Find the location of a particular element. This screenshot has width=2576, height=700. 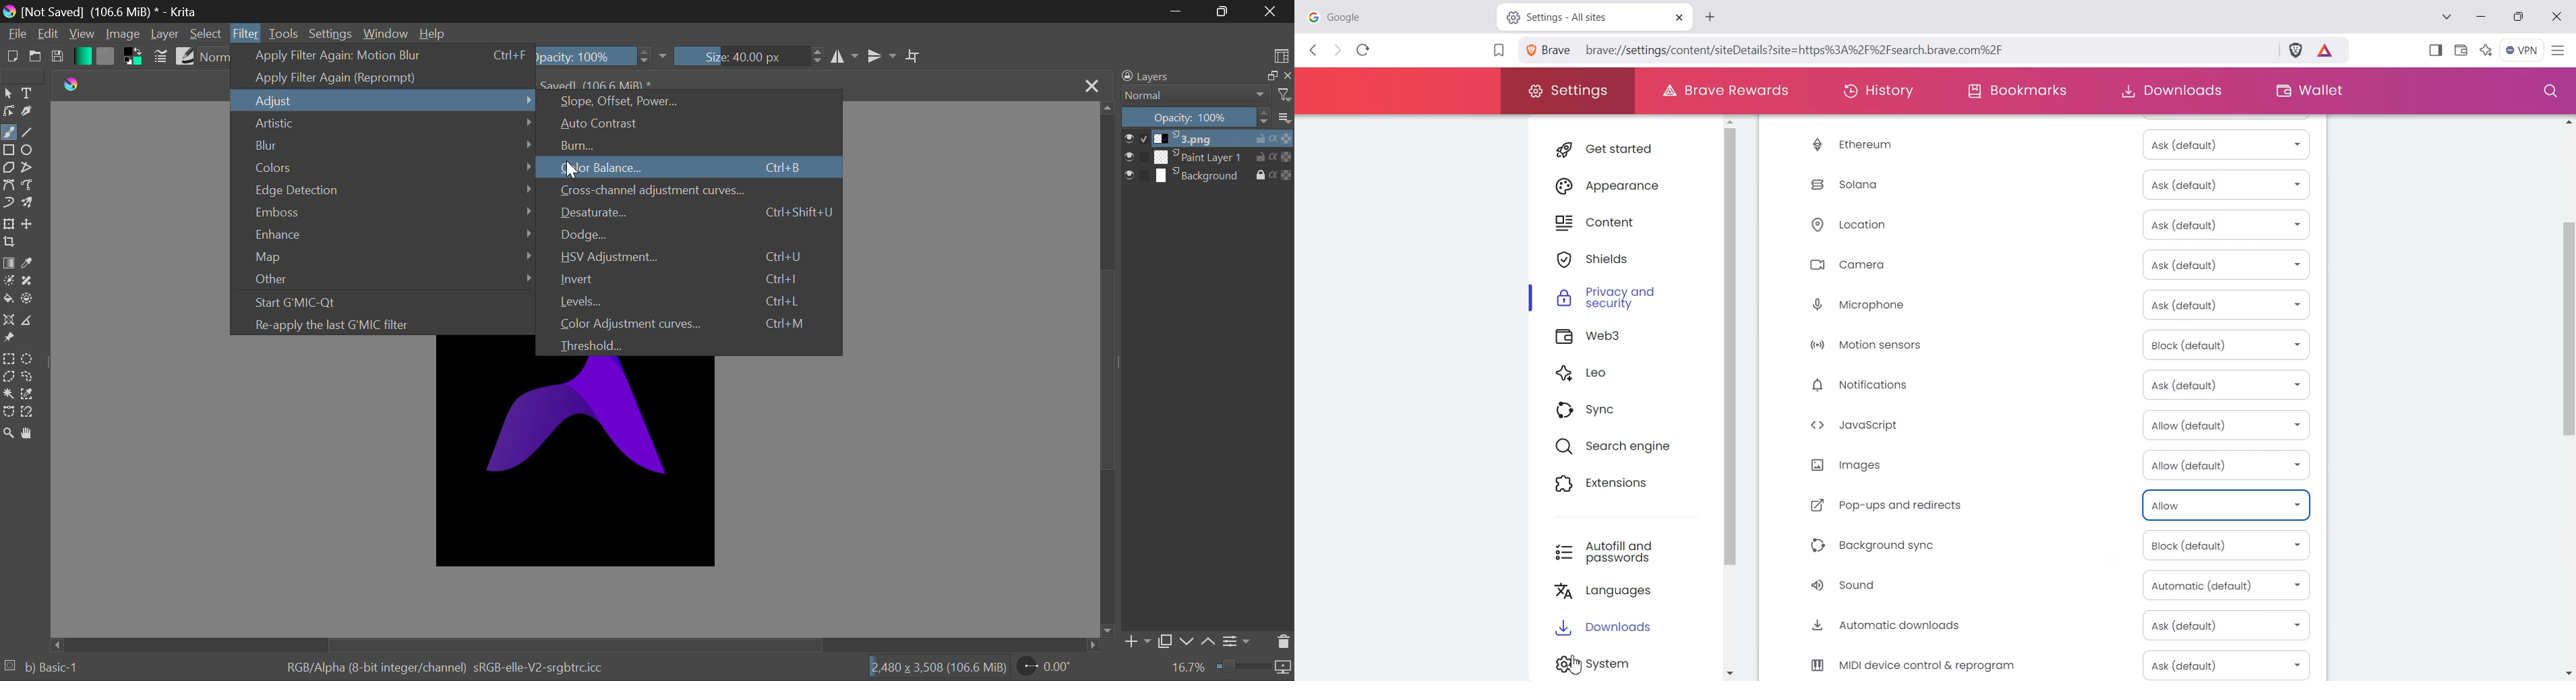

Dodge is located at coordinates (697, 235).